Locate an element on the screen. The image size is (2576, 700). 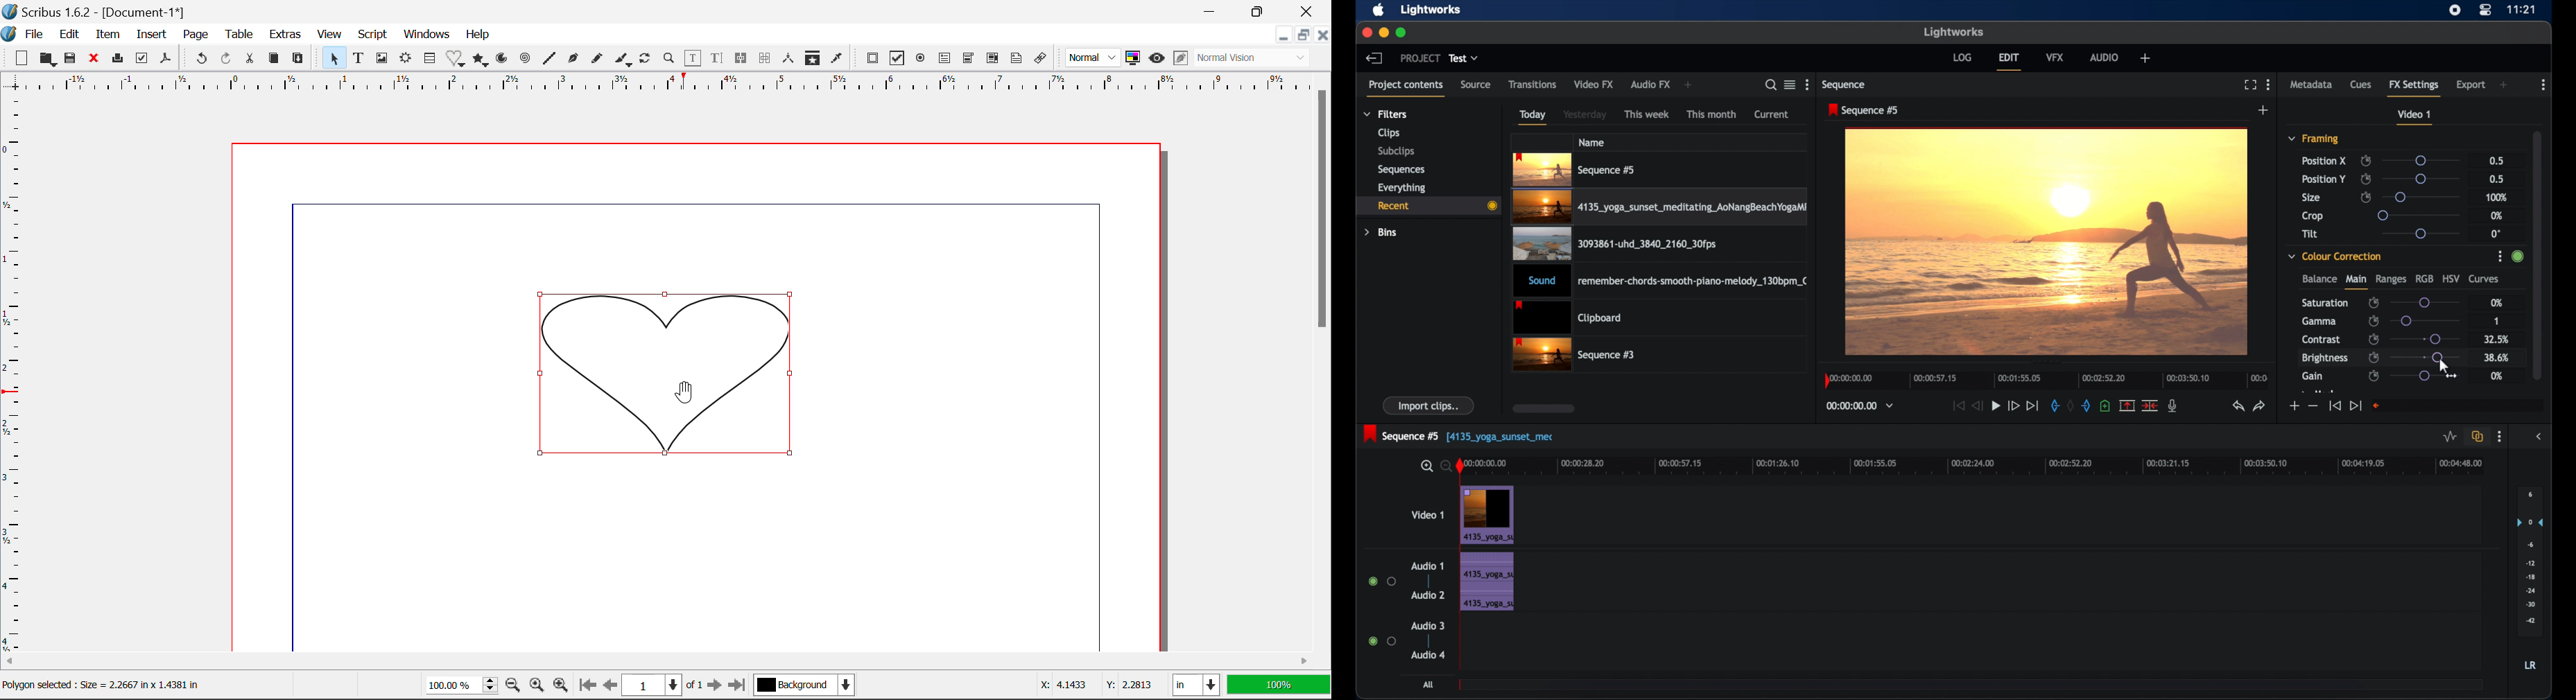
enable/disable keyframes is located at coordinates (2374, 357).